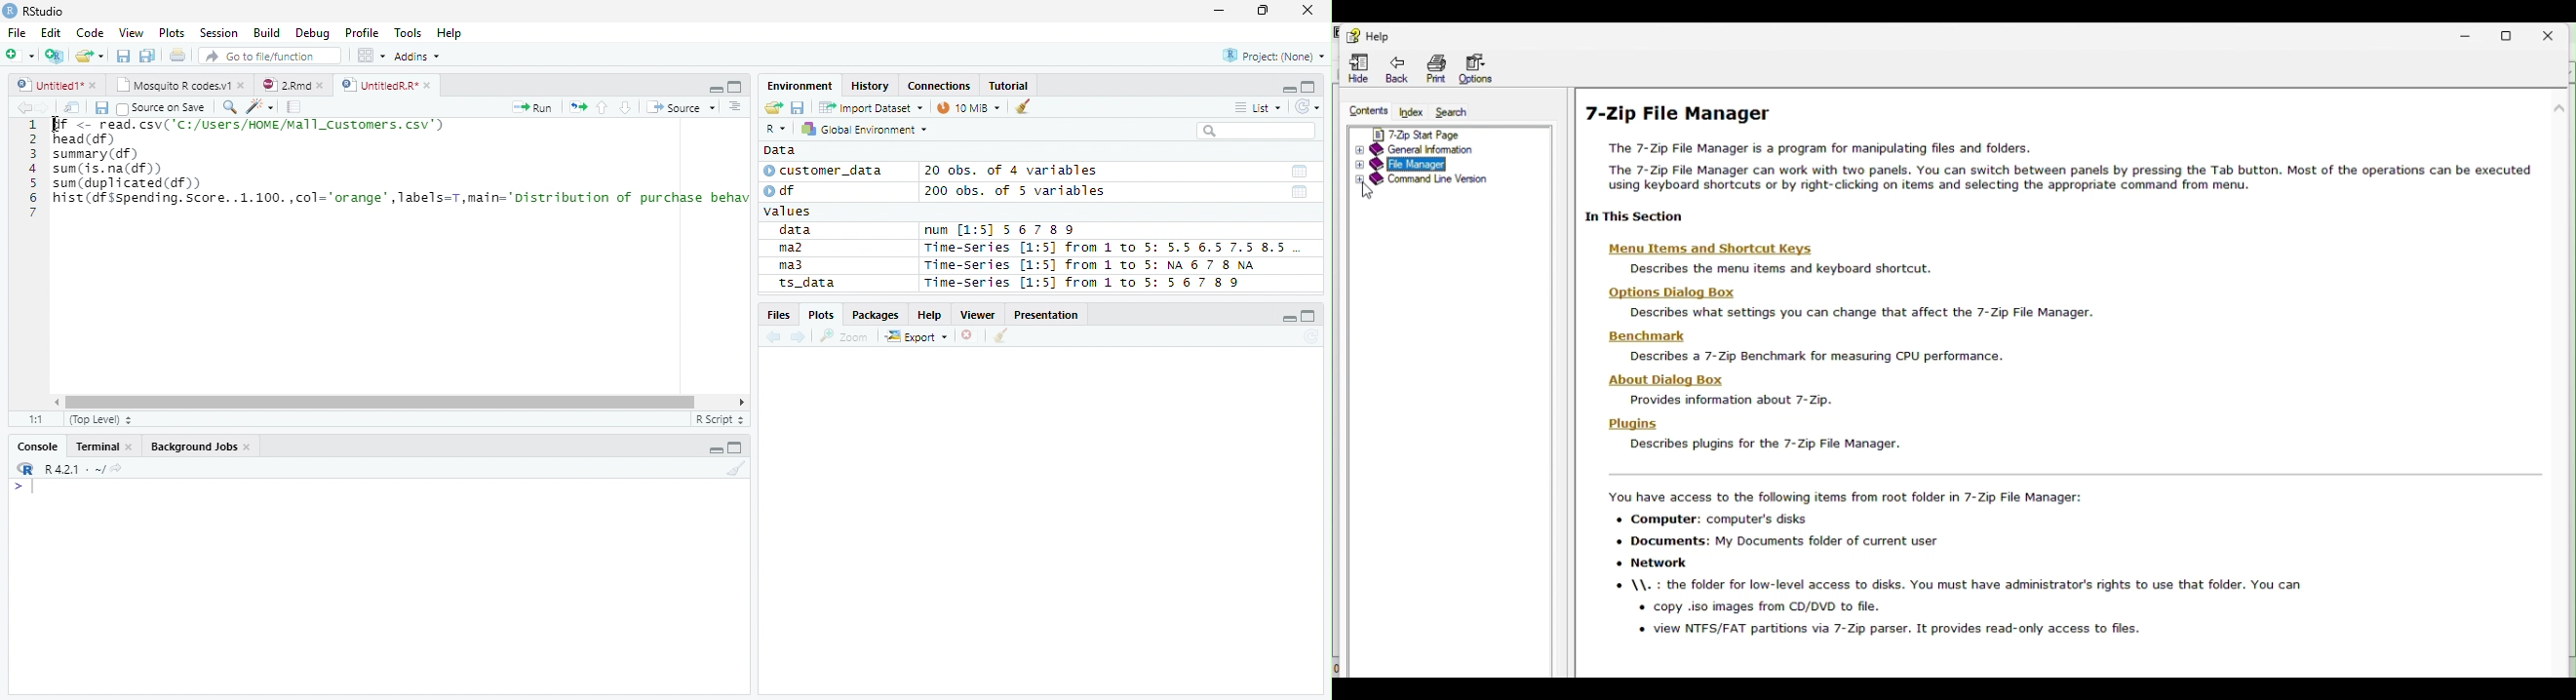 This screenshot has height=700, width=2576. I want to click on R, so click(775, 130).